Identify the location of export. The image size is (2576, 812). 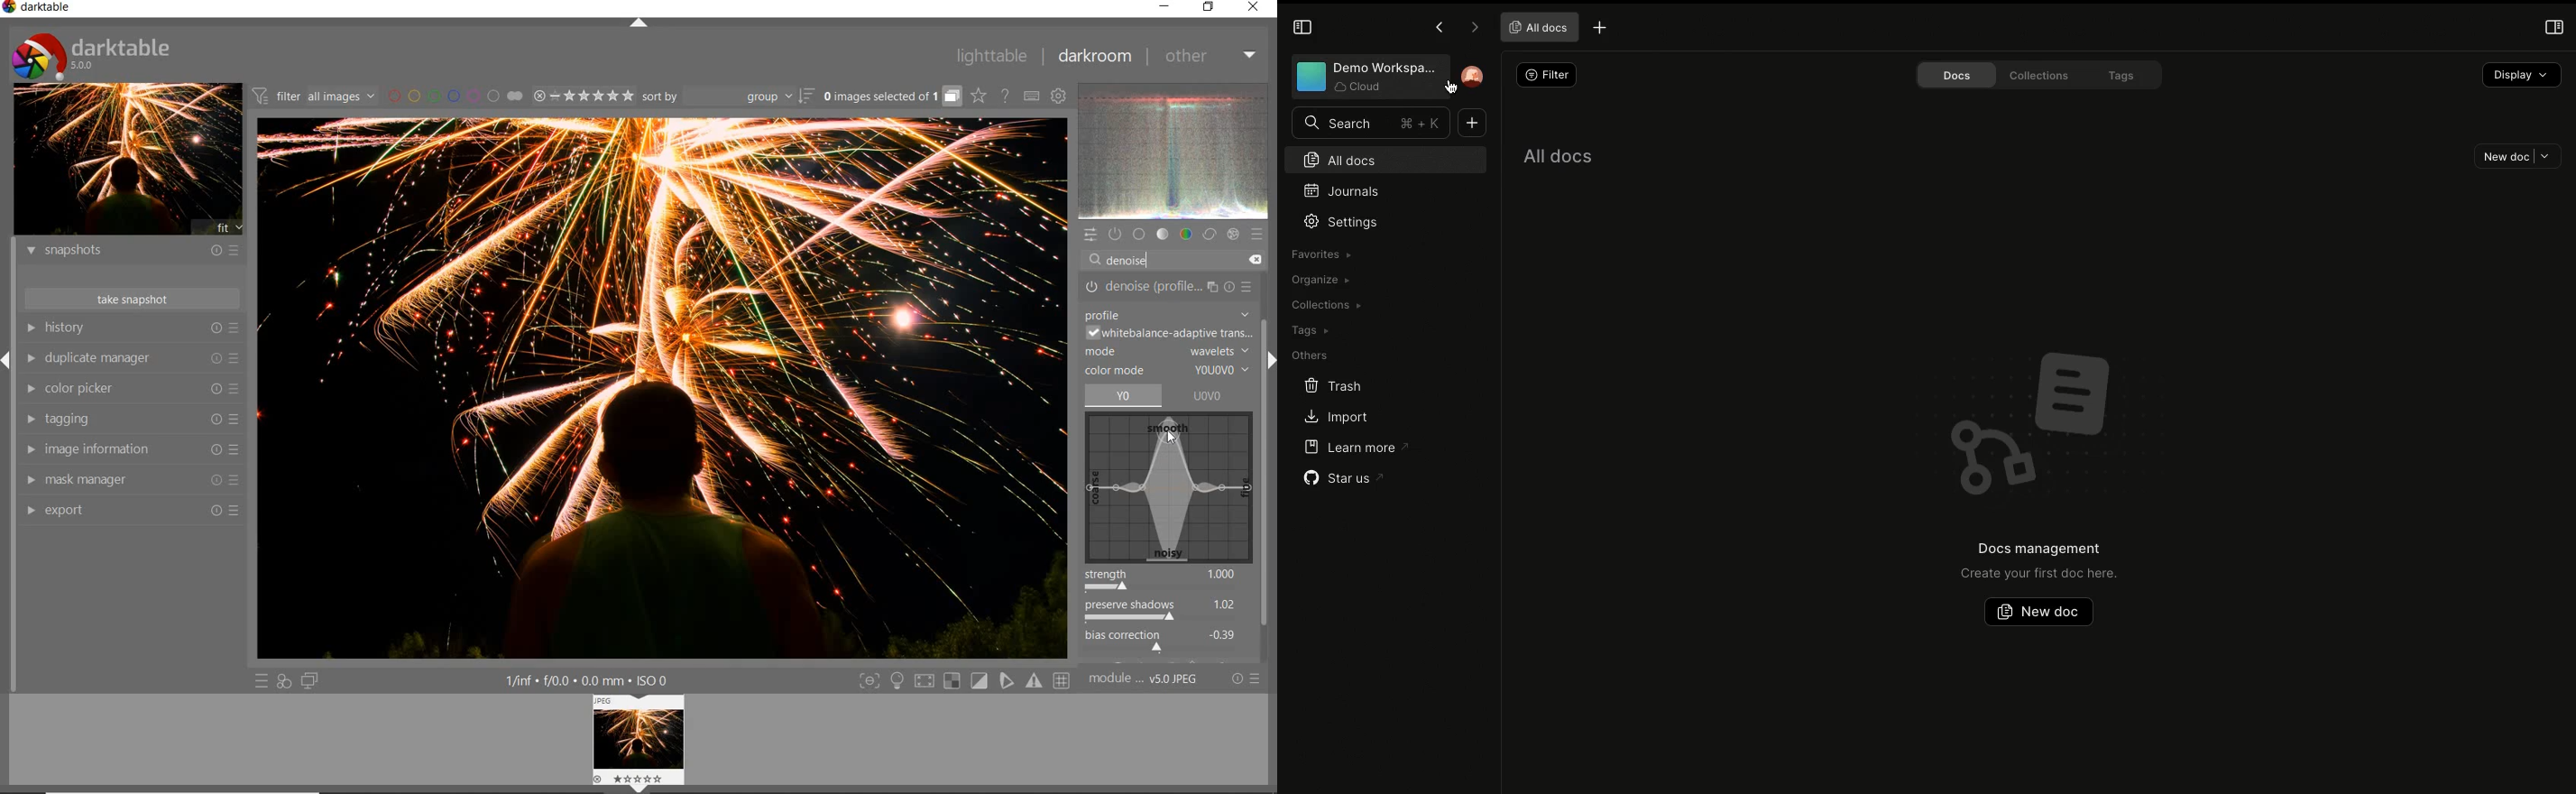
(131, 509).